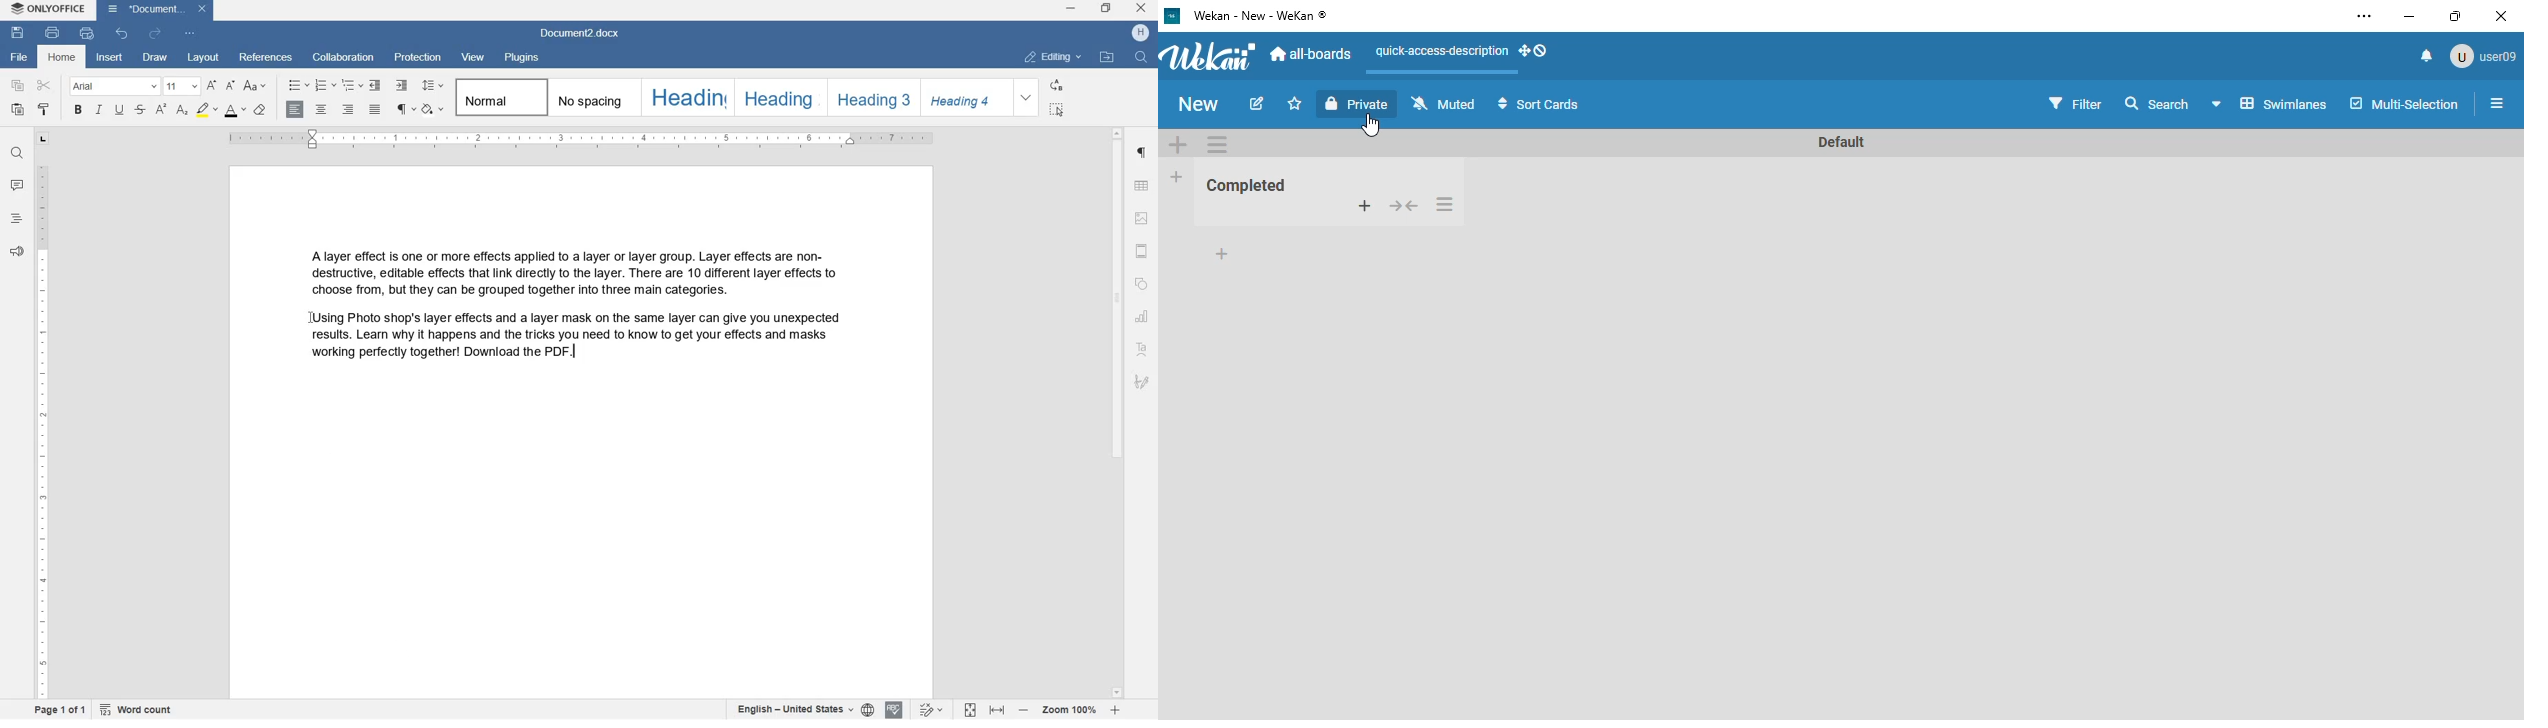 The width and height of the screenshot is (2548, 728). What do you see at coordinates (1533, 50) in the screenshot?
I see `show-desktop-drag-handles` at bounding box center [1533, 50].